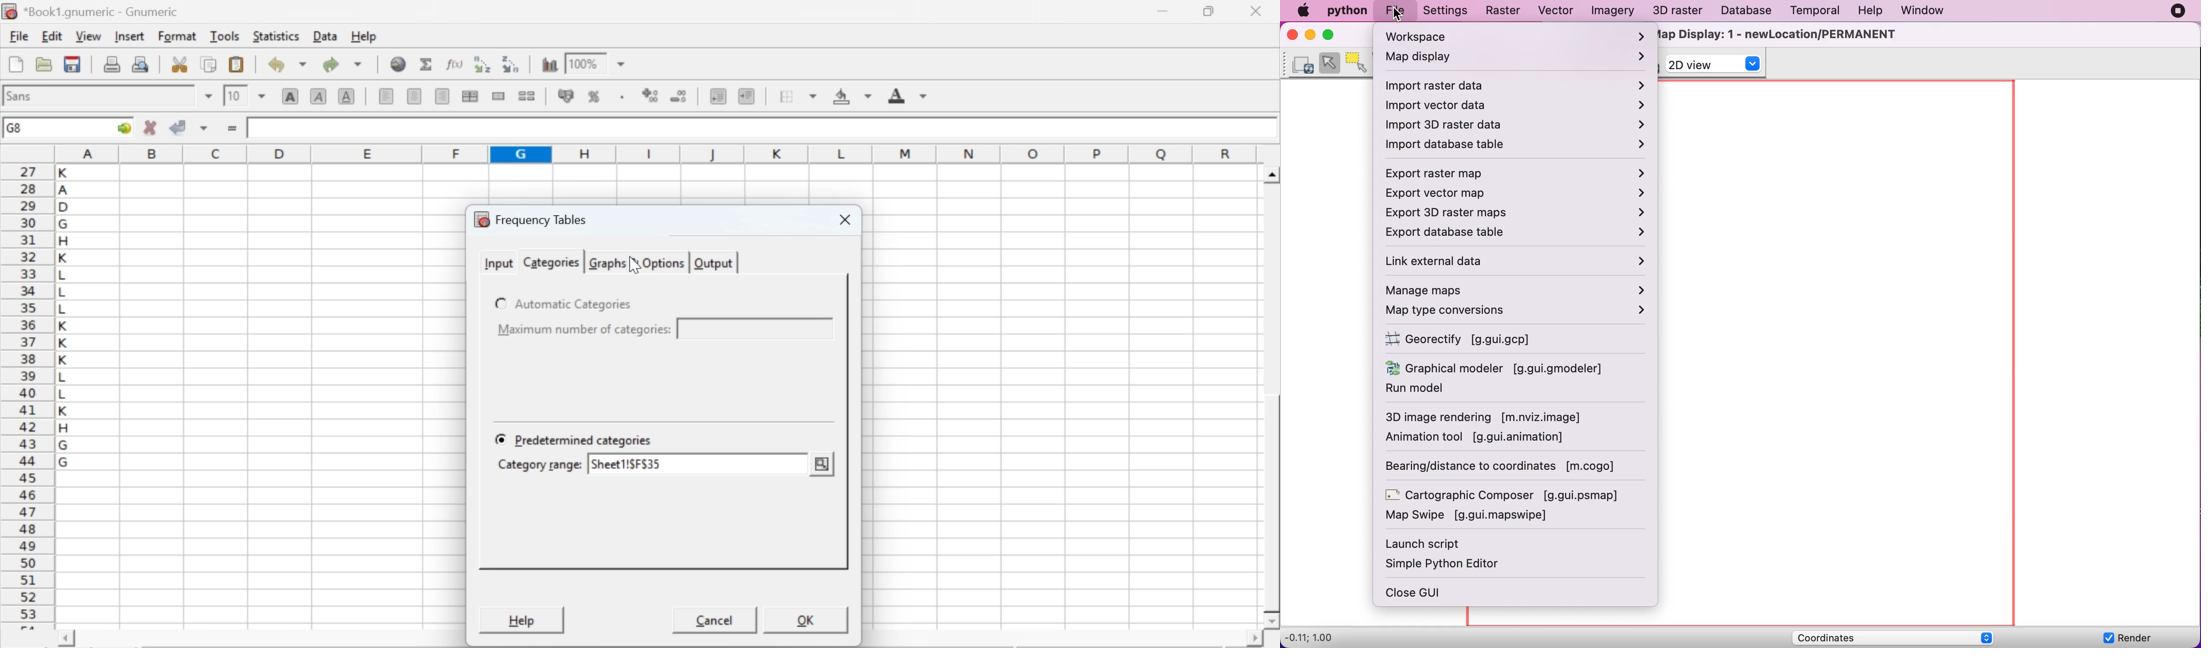 Image resolution: width=2212 pixels, height=672 pixels. What do you see at coordinates (320, 95) in the screenshot?
I see `italic` at bounding box center [320, 95].